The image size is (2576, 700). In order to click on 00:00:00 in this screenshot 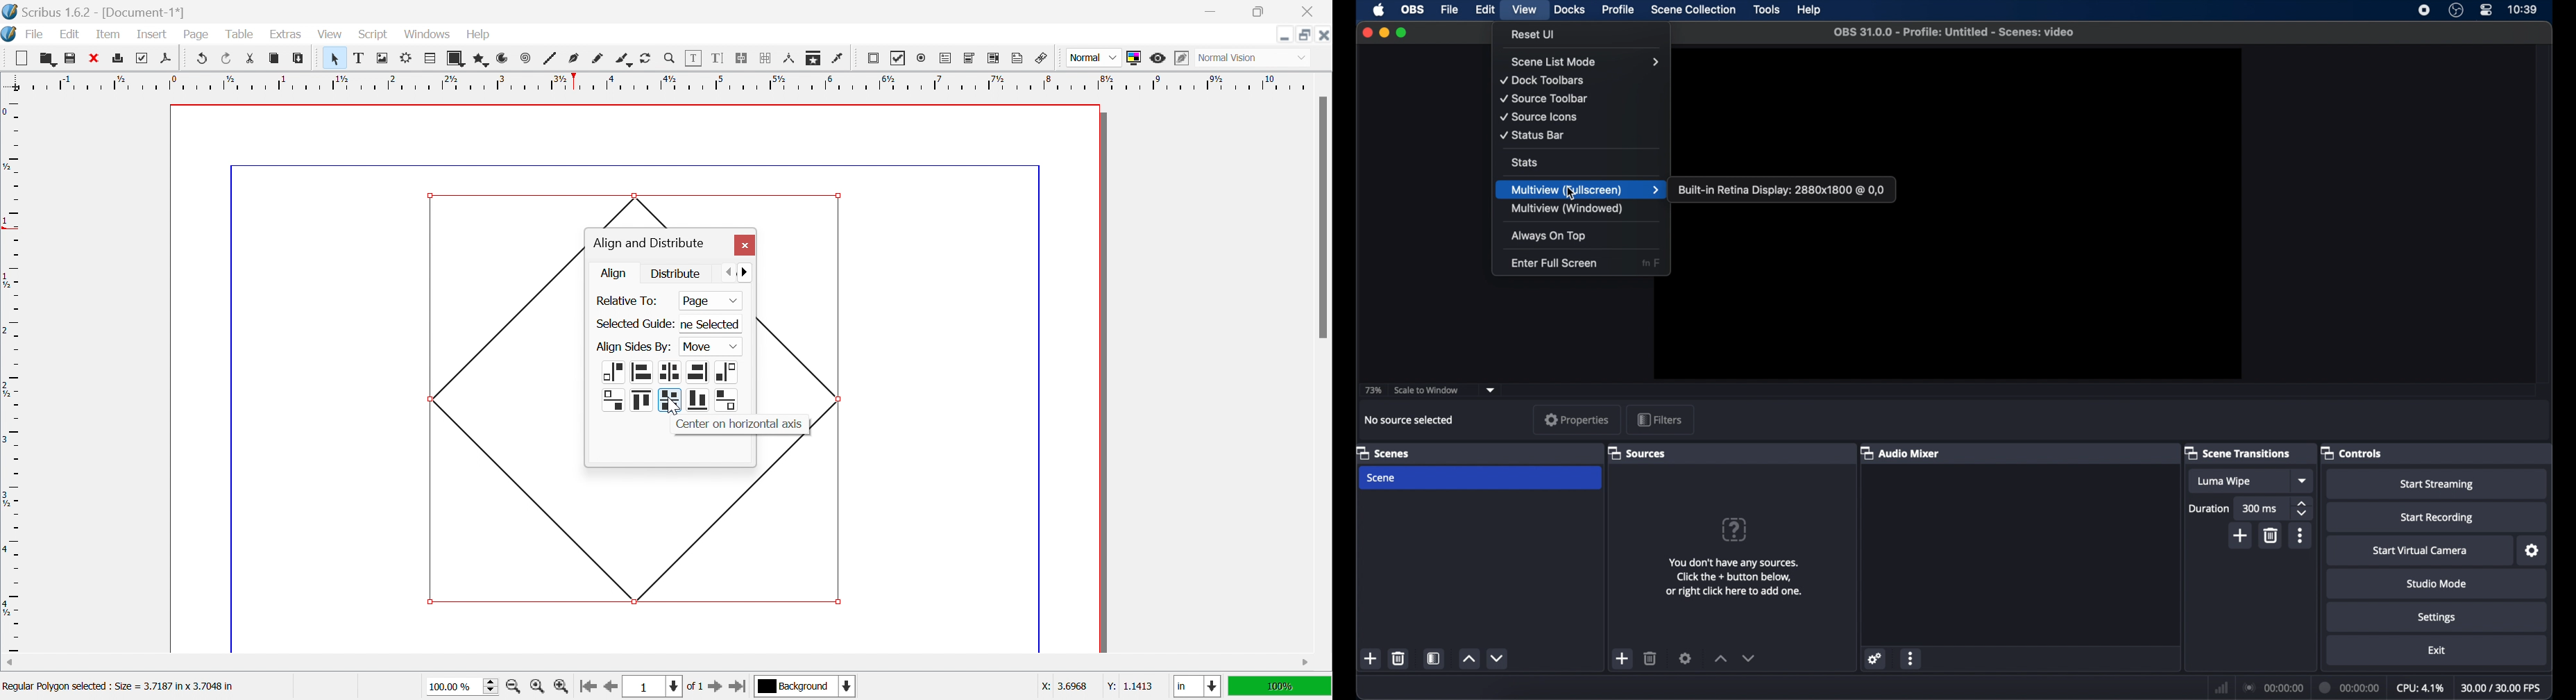, I will do `click(2274, 688)`.